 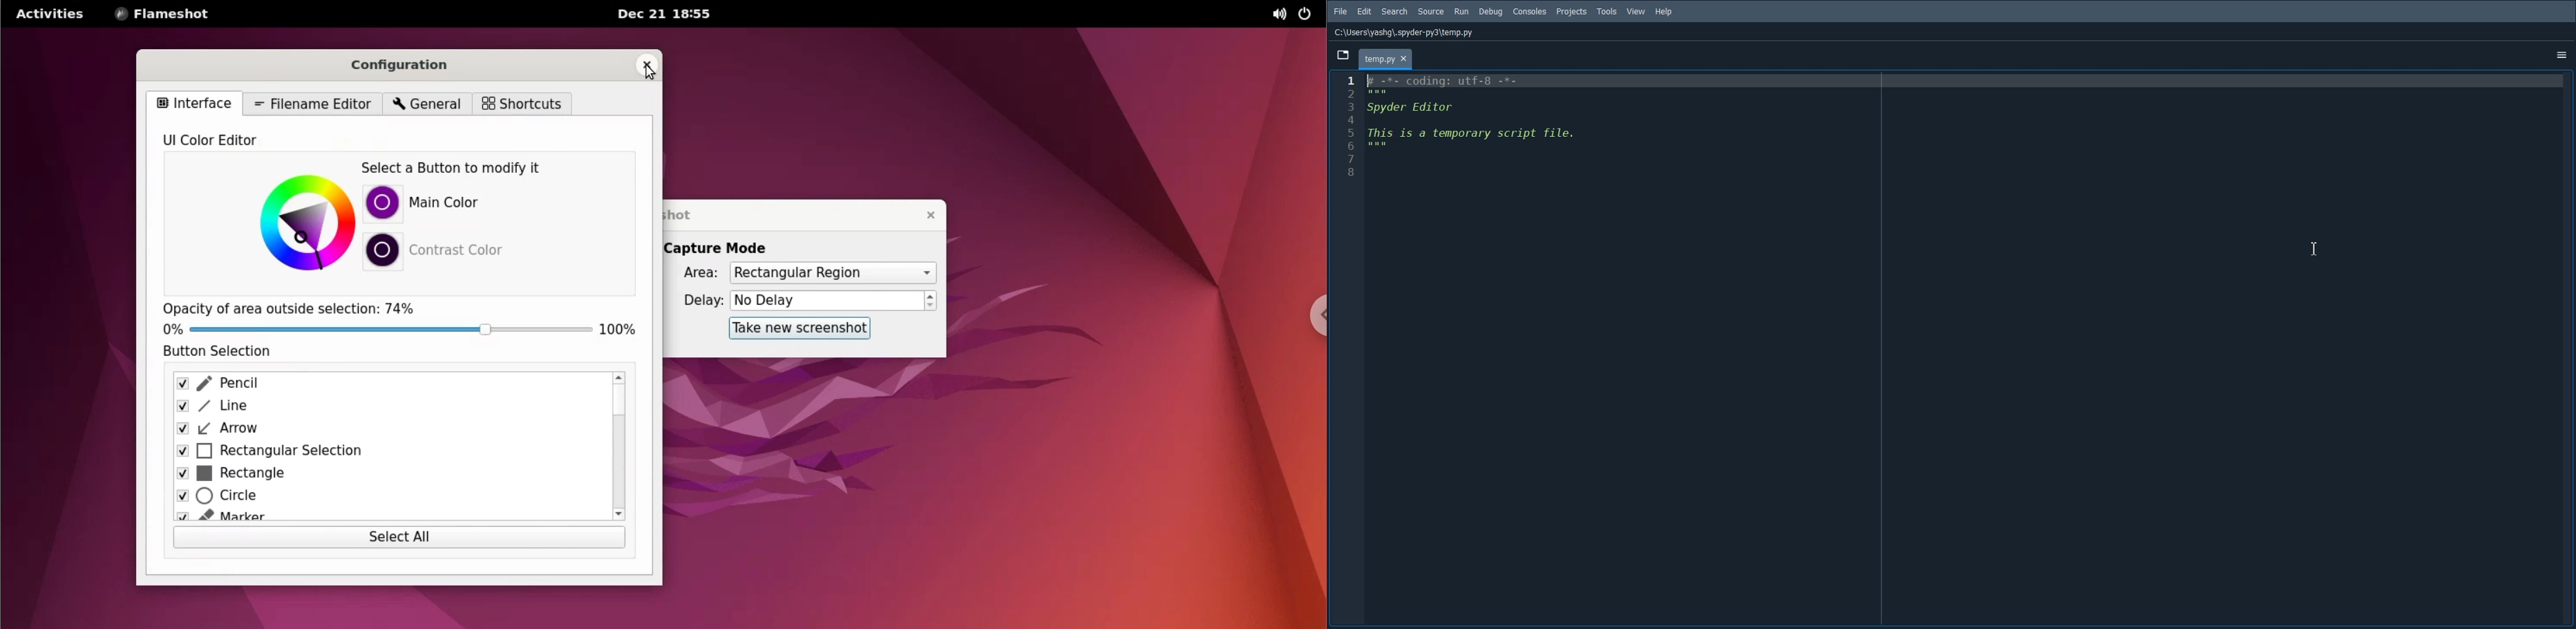 What do you see at coordinates (1461, 10) in the screenshot?
I see `Run` at bounding box center [1461, 10].